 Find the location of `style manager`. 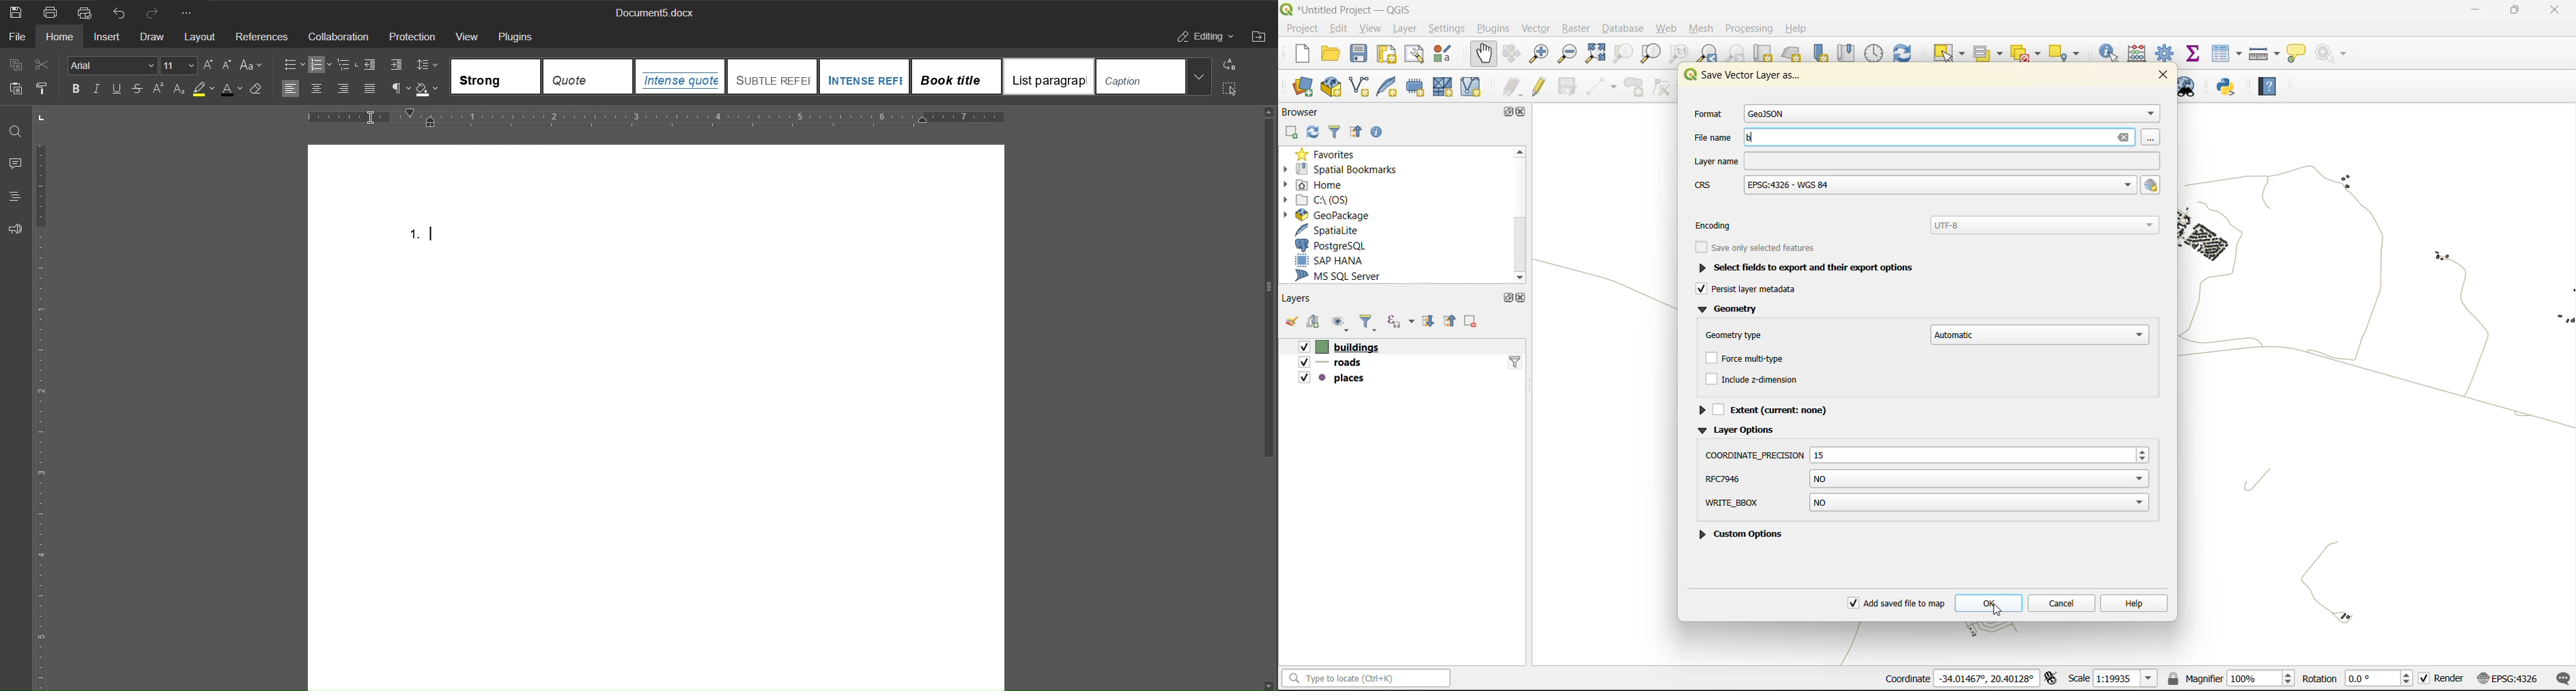

style manager is located at coordinates (1443, 55).